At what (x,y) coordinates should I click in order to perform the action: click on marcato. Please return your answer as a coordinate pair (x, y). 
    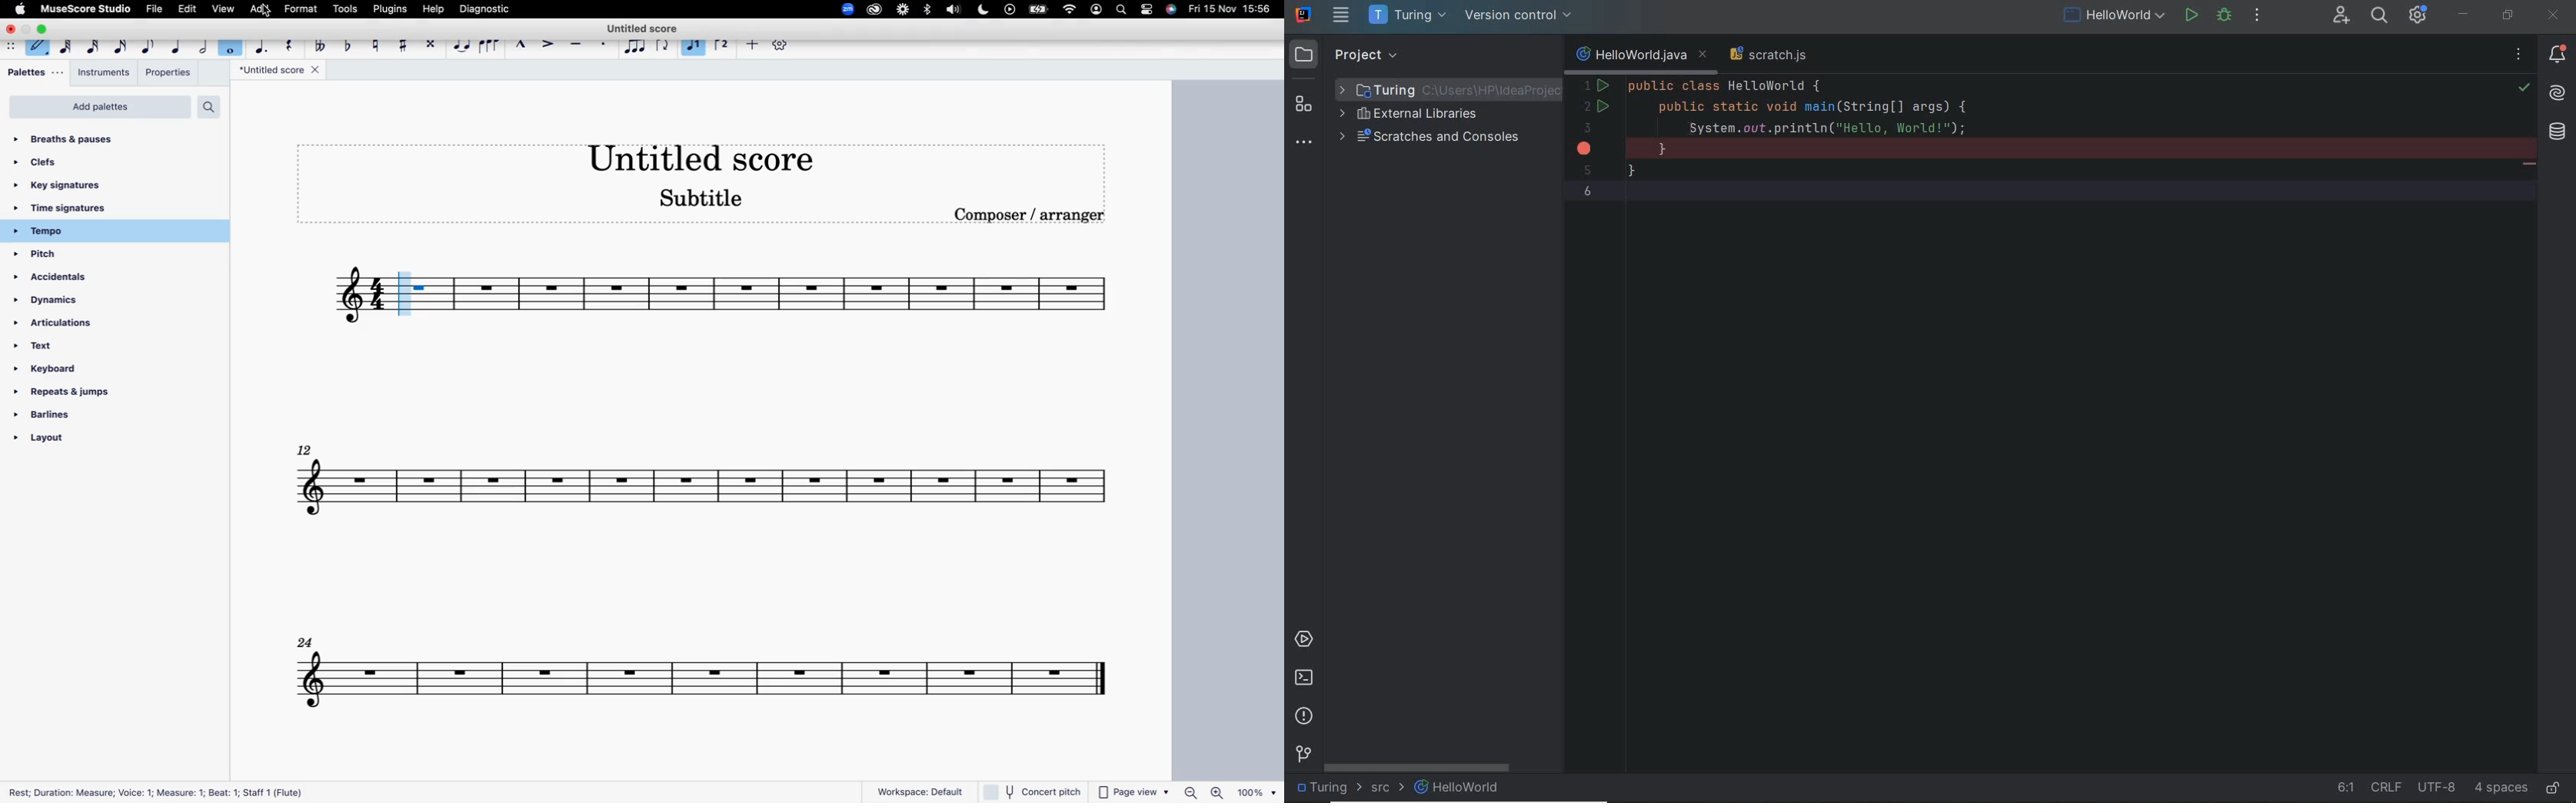
    Looking at the image, I should click on (521, 45).